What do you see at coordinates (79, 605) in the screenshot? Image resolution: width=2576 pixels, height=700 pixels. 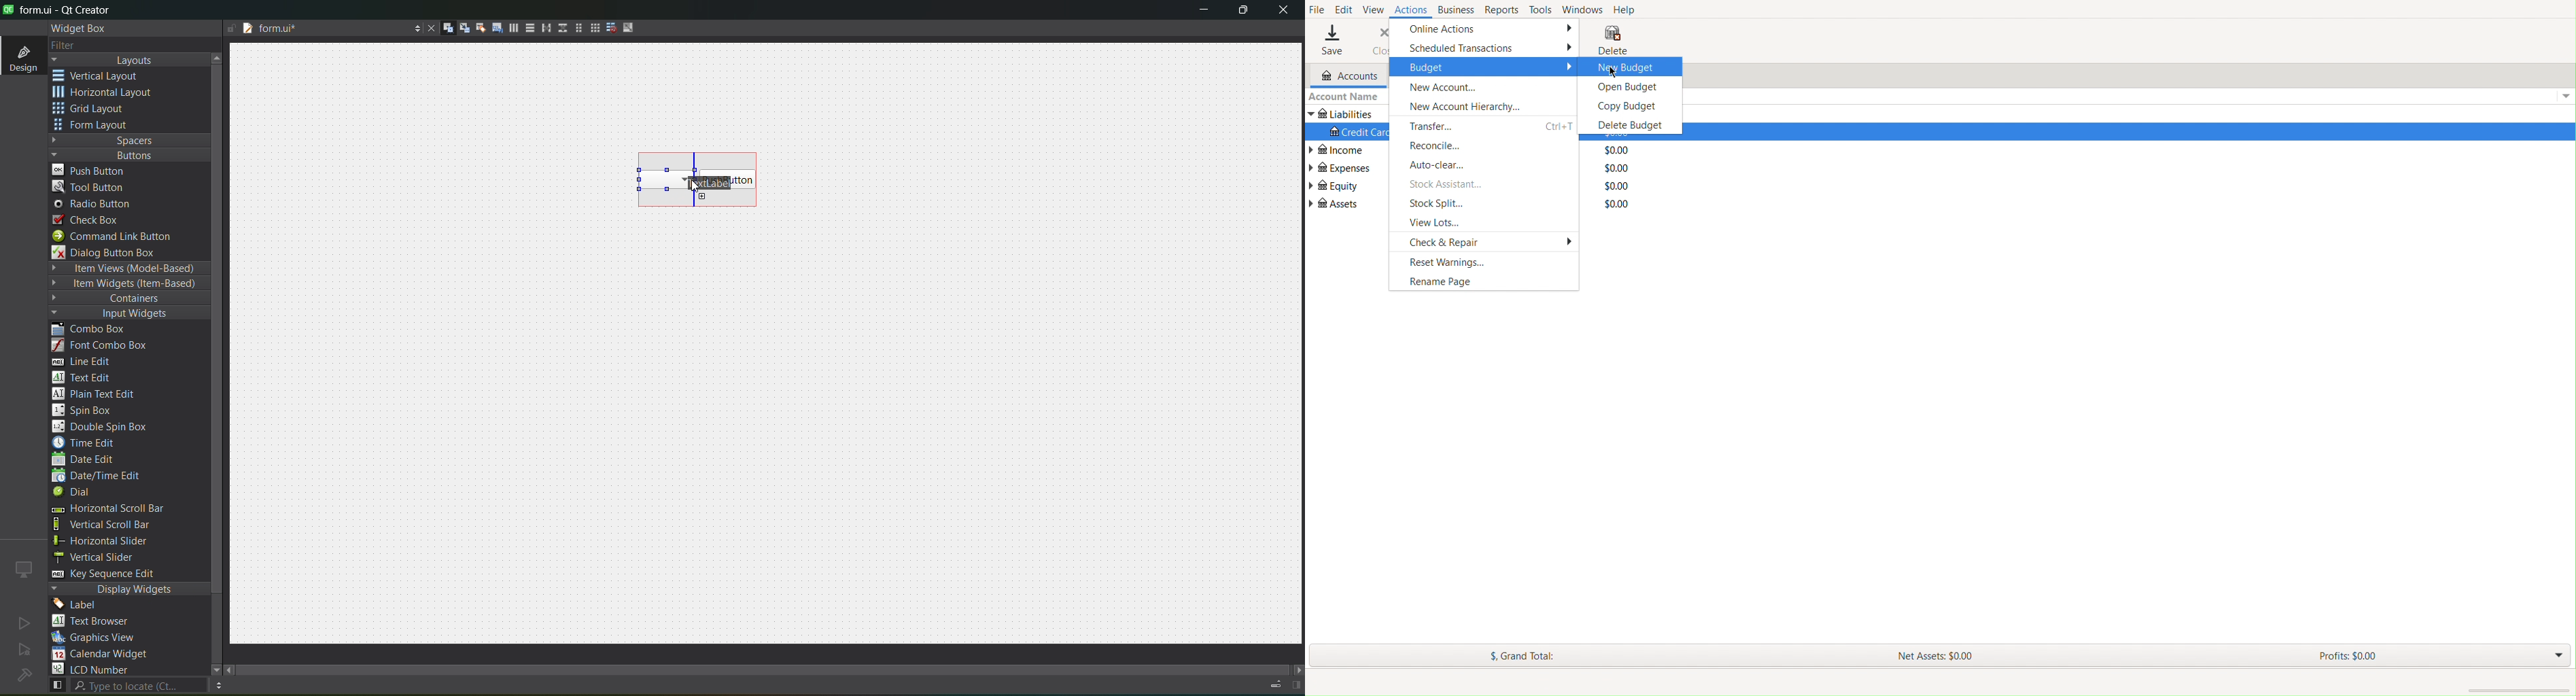 I see `label` at bounding box center [79, 605].